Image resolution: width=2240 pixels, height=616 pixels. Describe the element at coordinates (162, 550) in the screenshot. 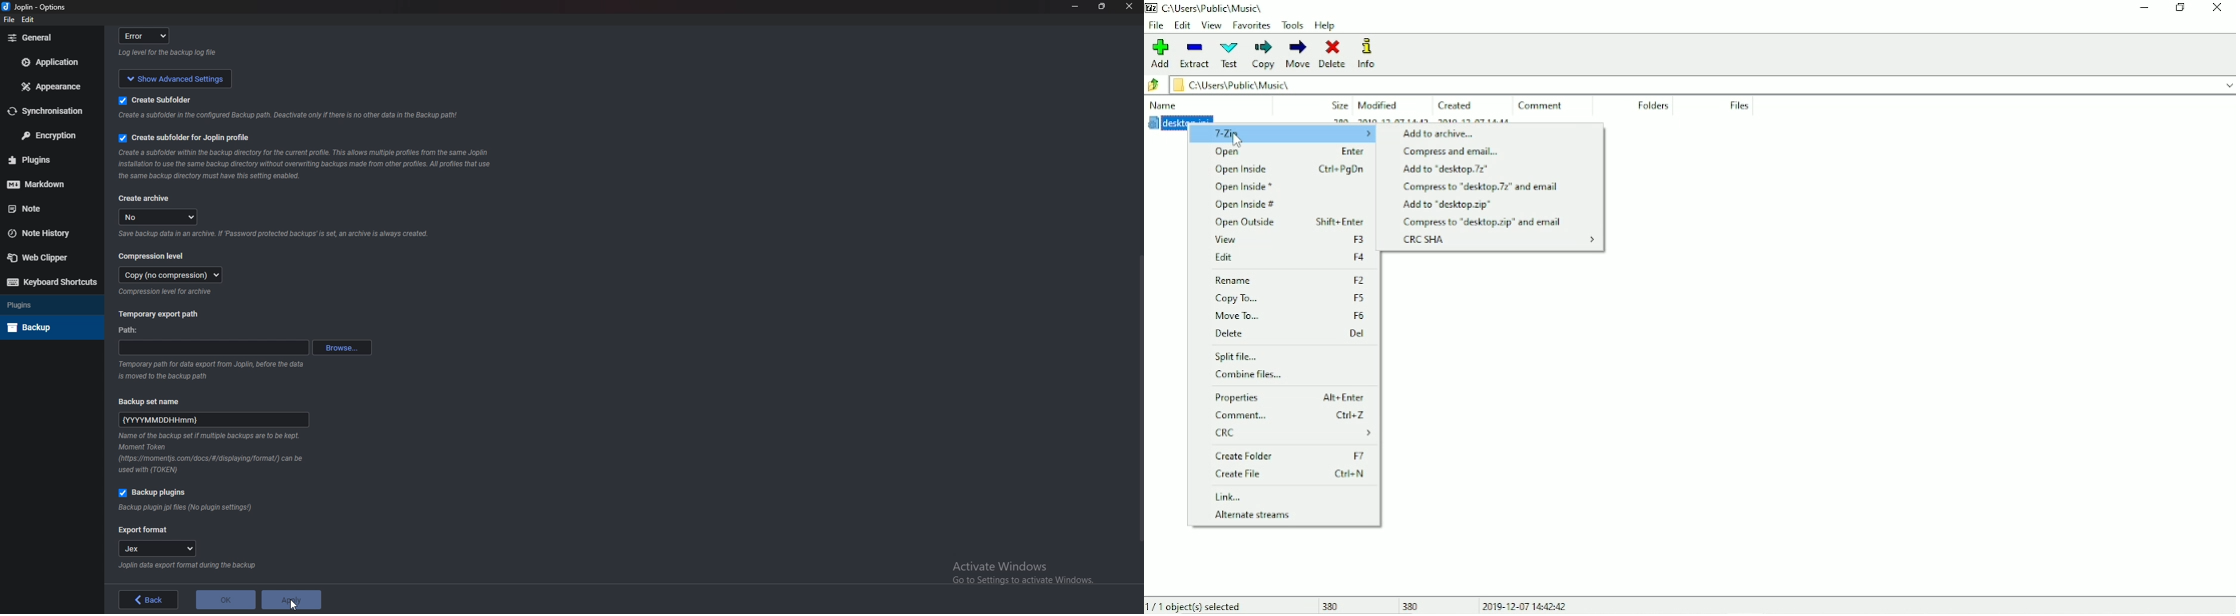

I see `jex` at that location.